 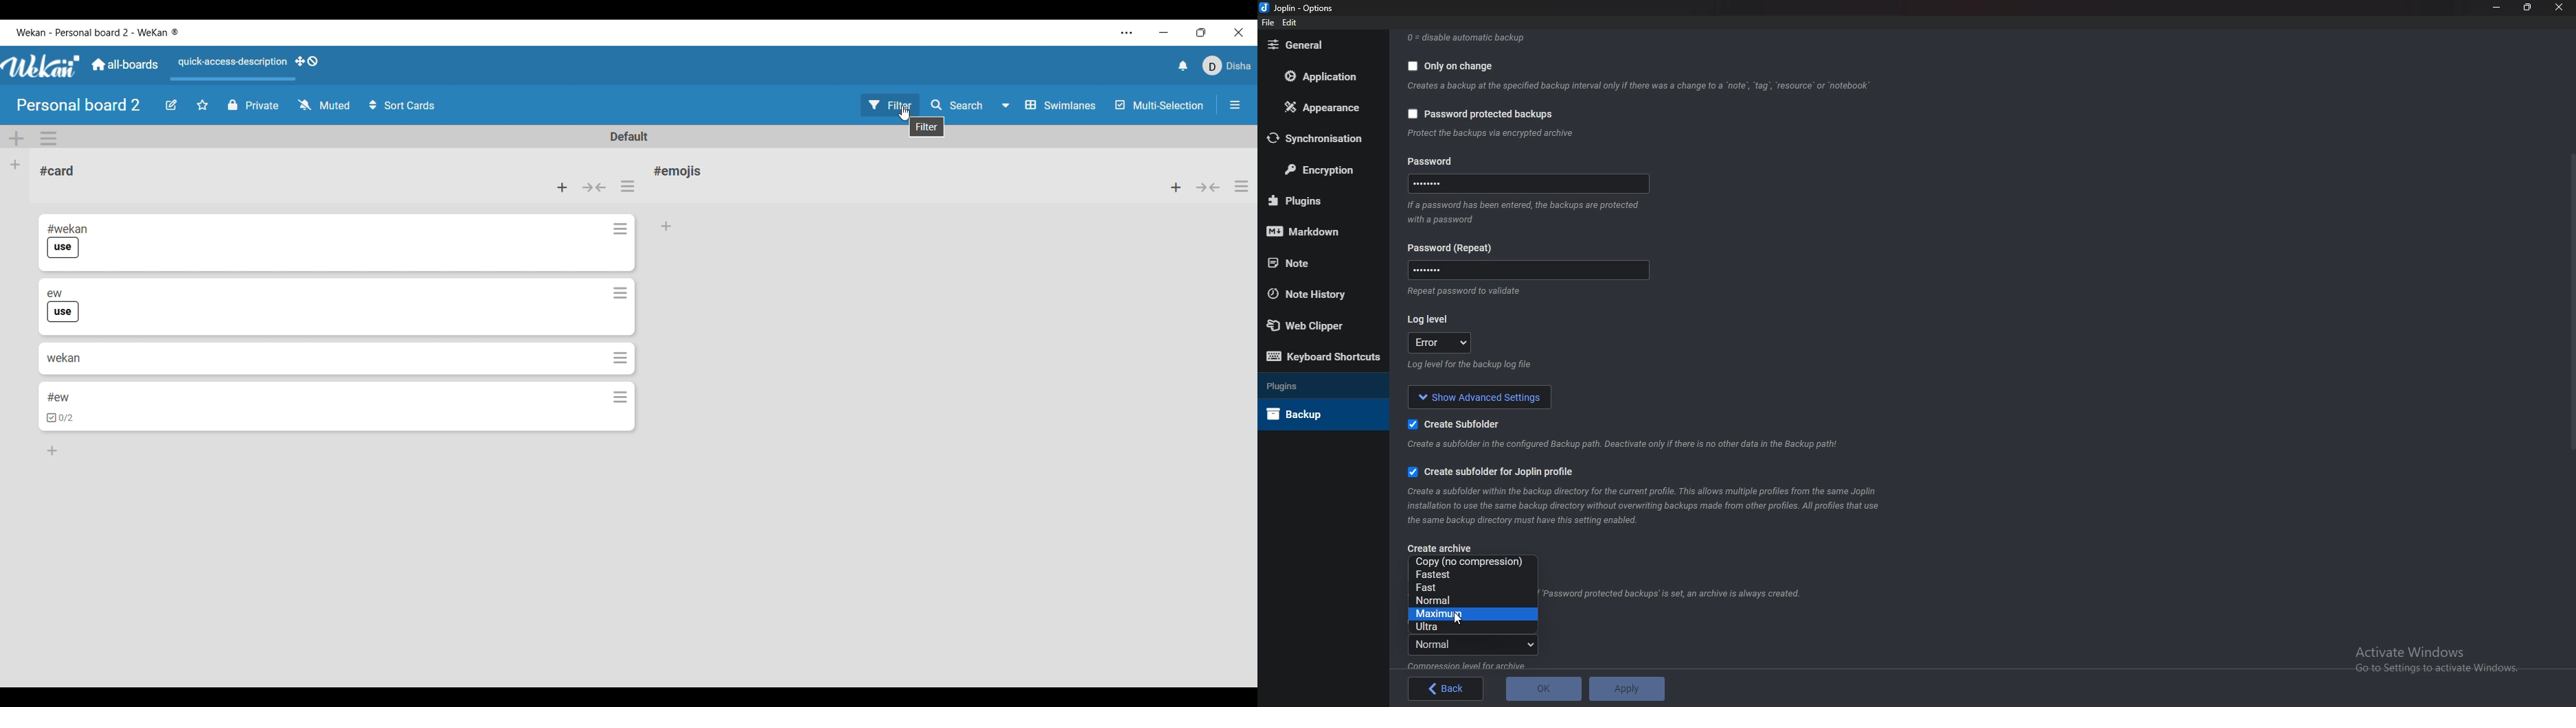 I want to click on Card name, so click(x=57, y=171).